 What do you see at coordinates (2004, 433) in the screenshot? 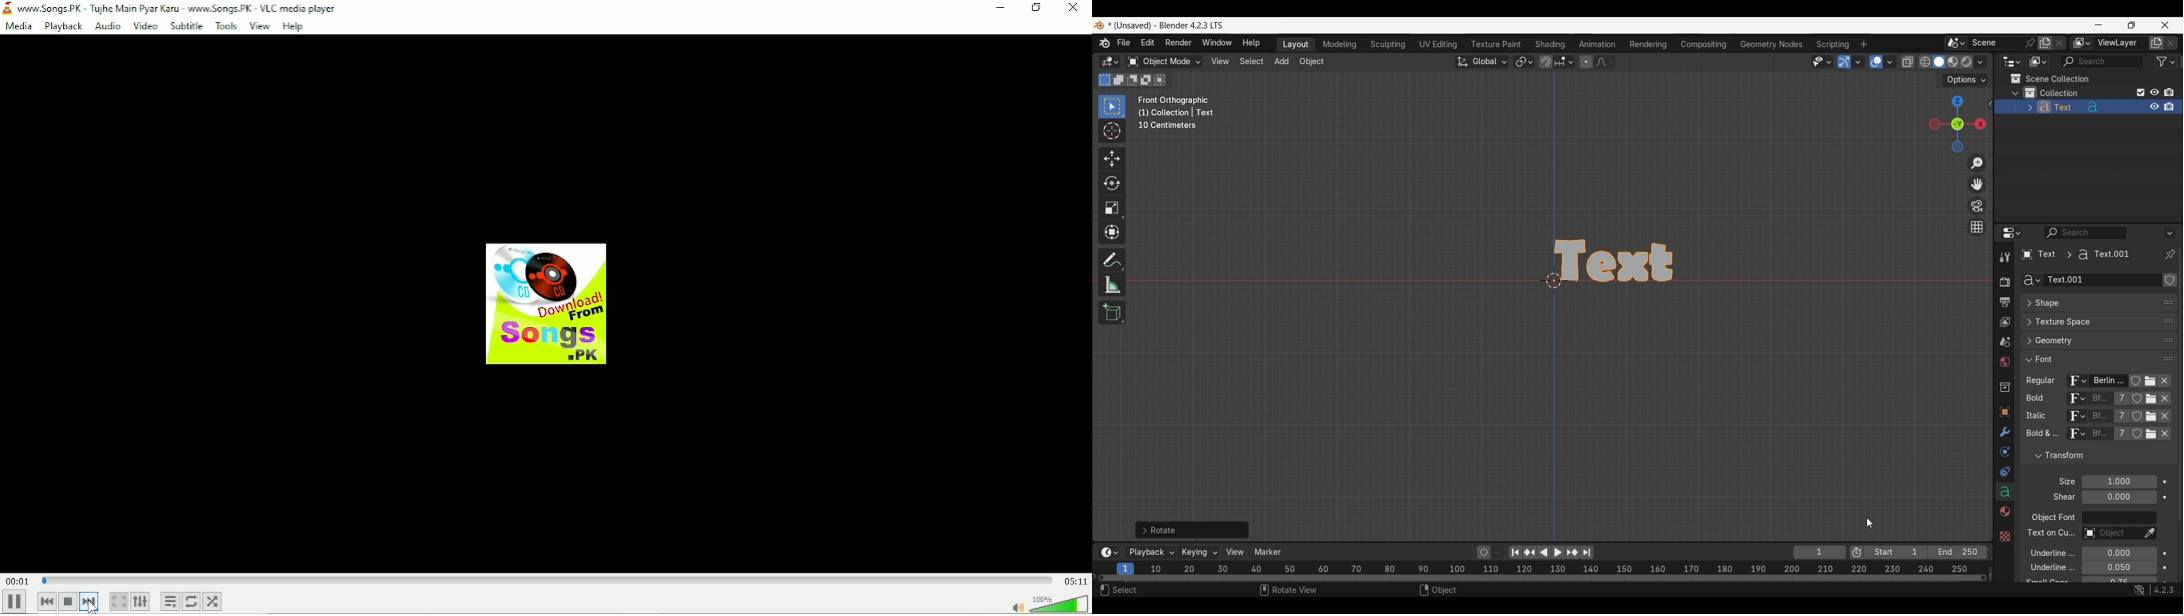
I see `Modifiers` at bounding box center [2004, 433].